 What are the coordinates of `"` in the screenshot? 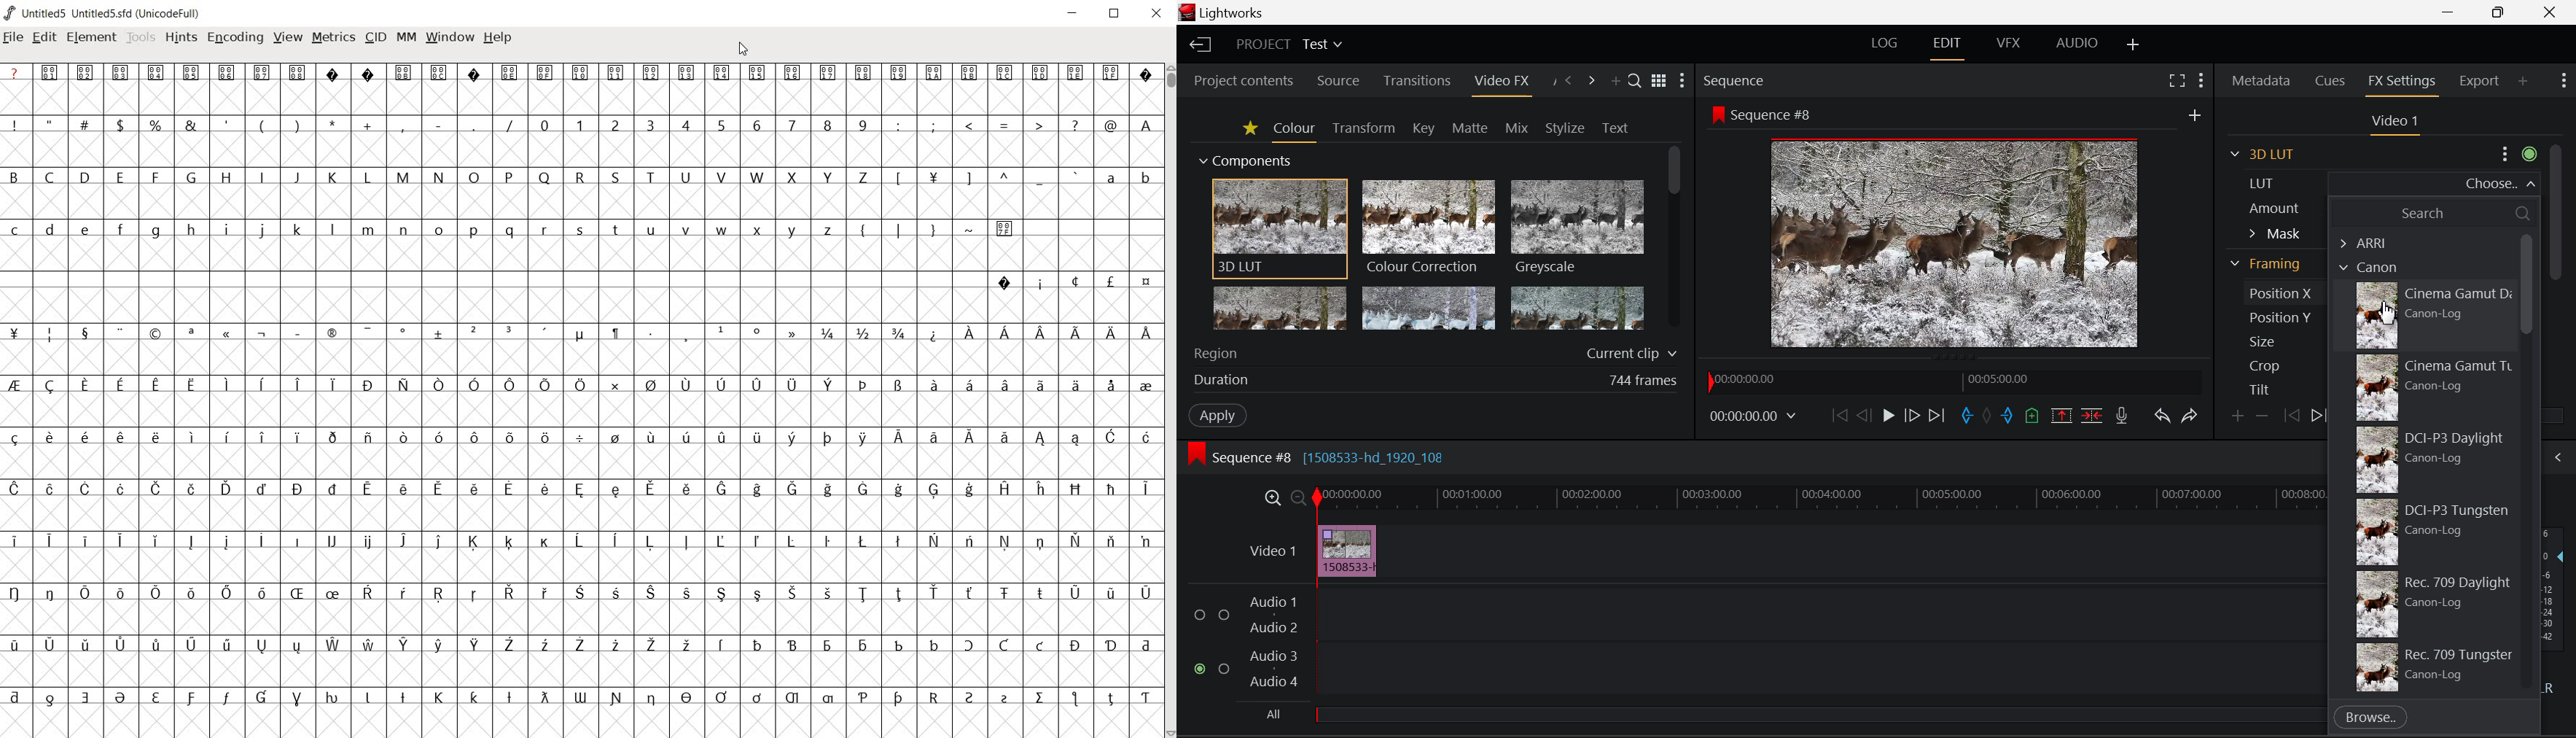 It's located at (52, 124).